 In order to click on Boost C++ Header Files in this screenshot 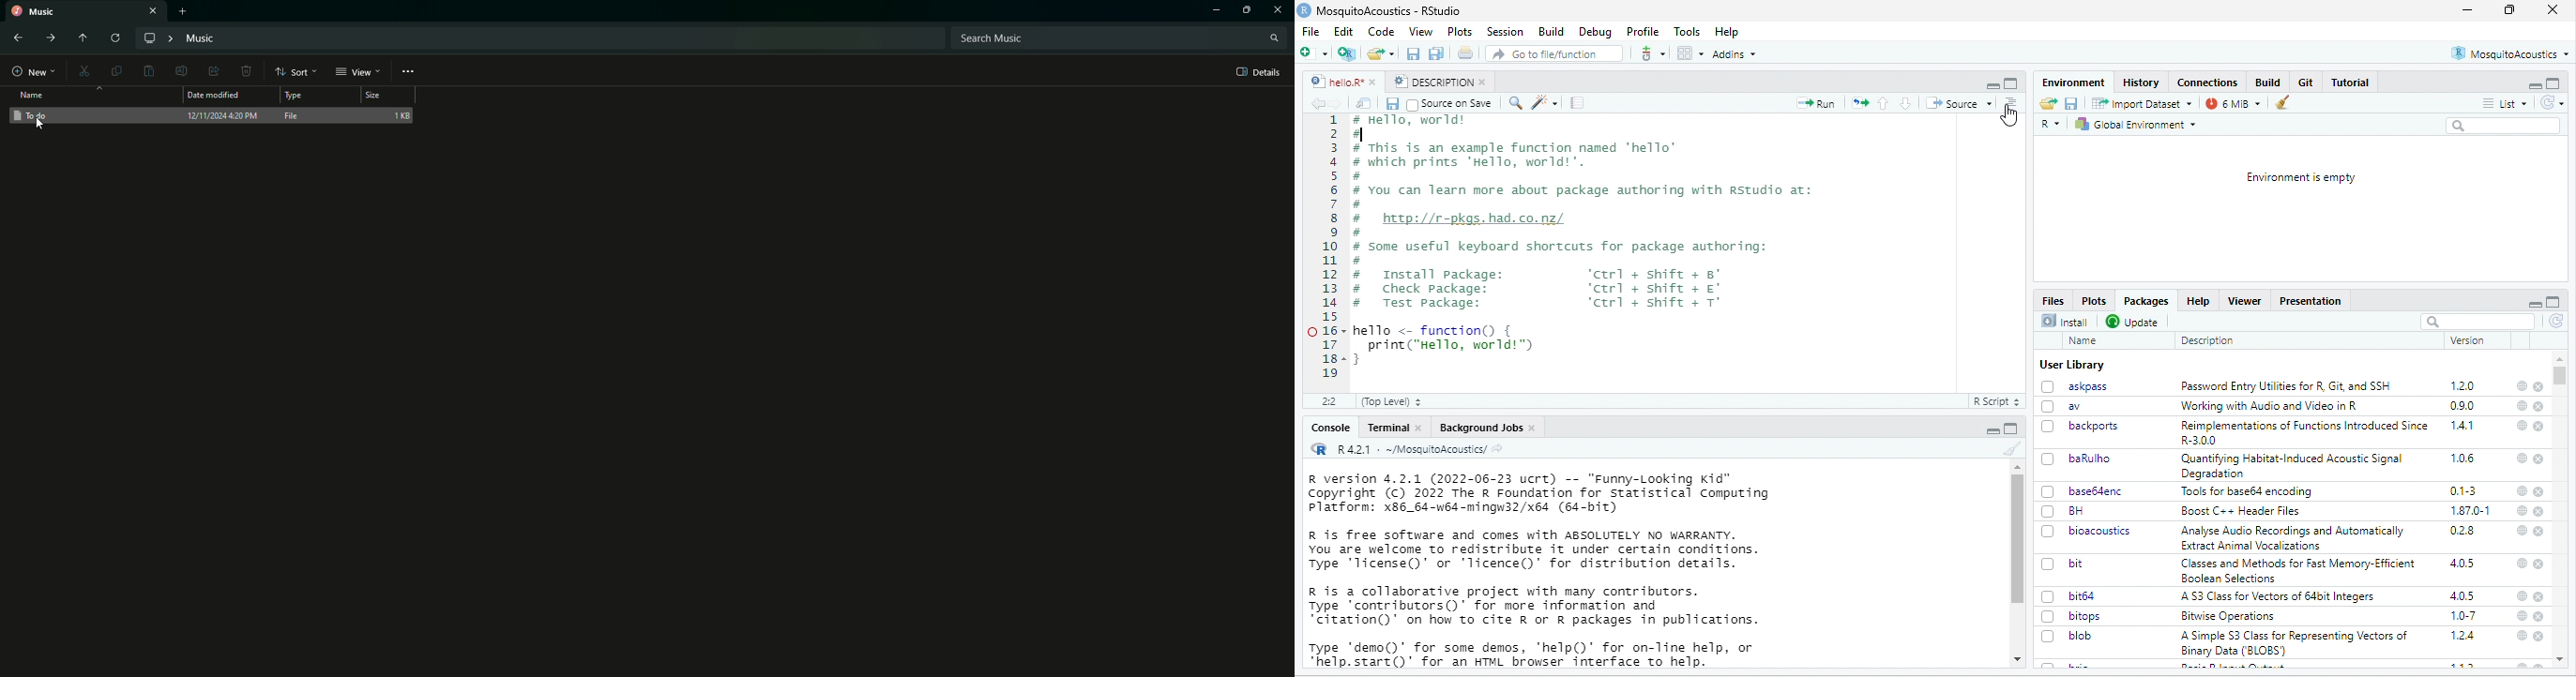, I will do `click(2242, 511)`.